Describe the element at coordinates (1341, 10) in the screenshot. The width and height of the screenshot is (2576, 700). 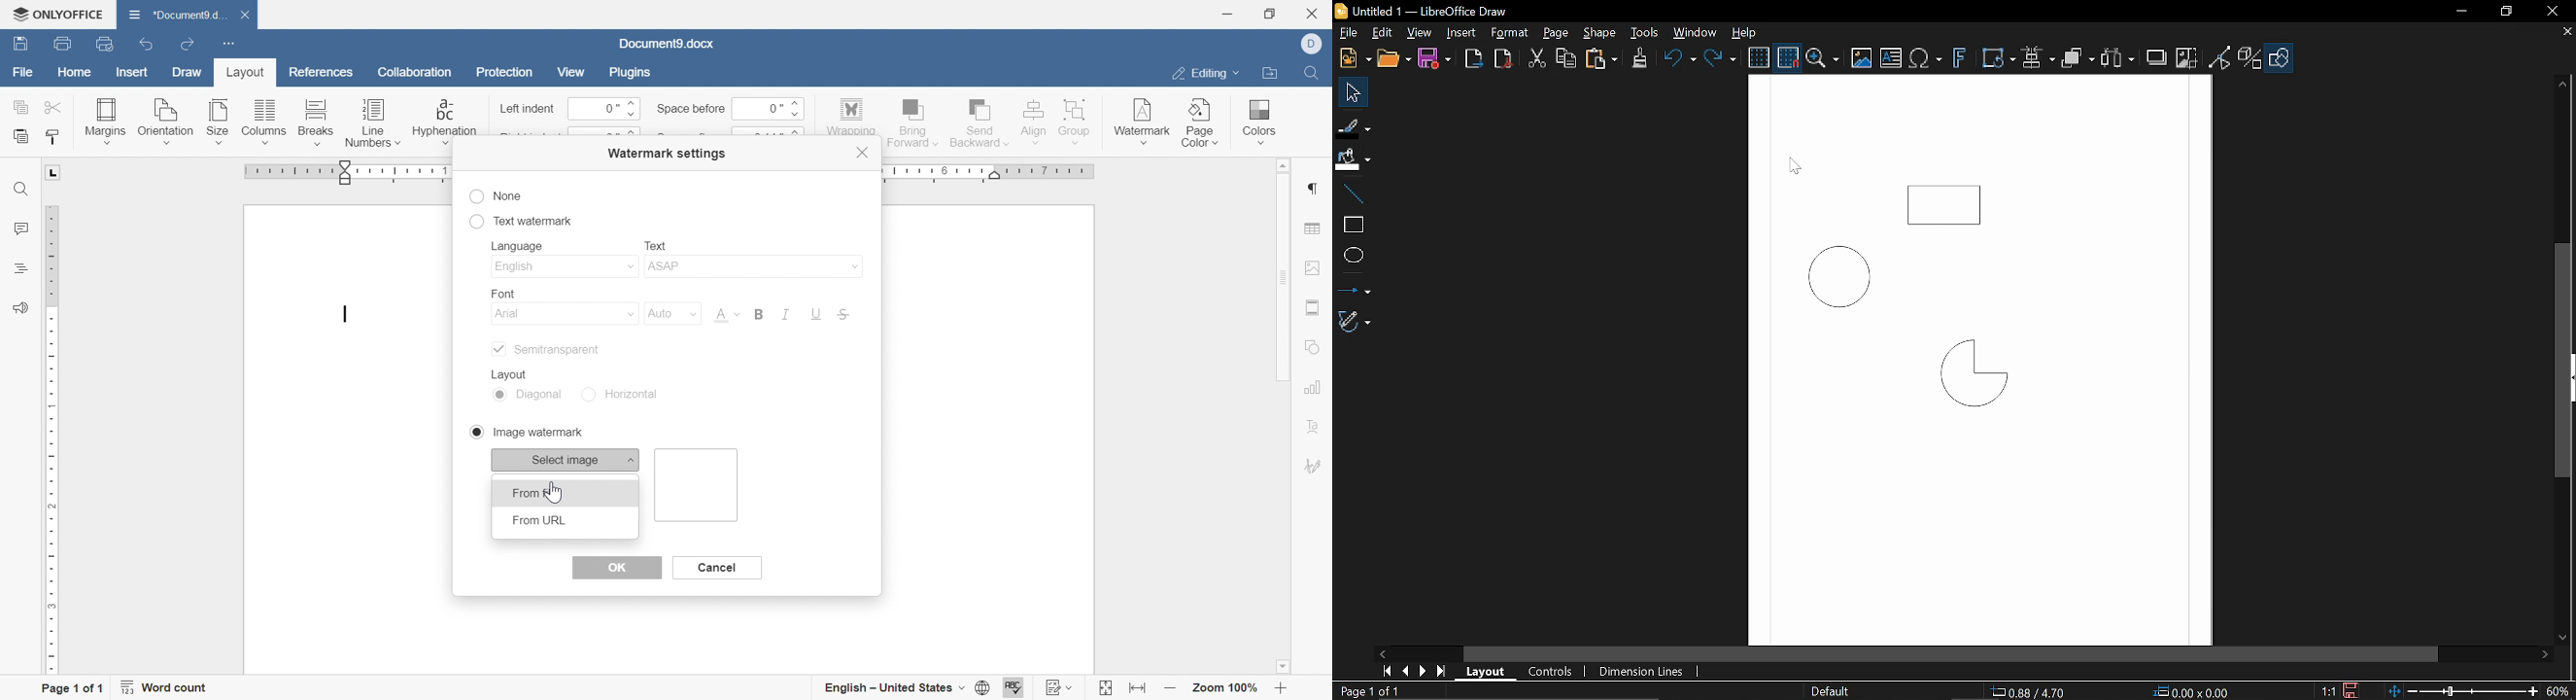
I see `Libreoffice Logo` at that location.